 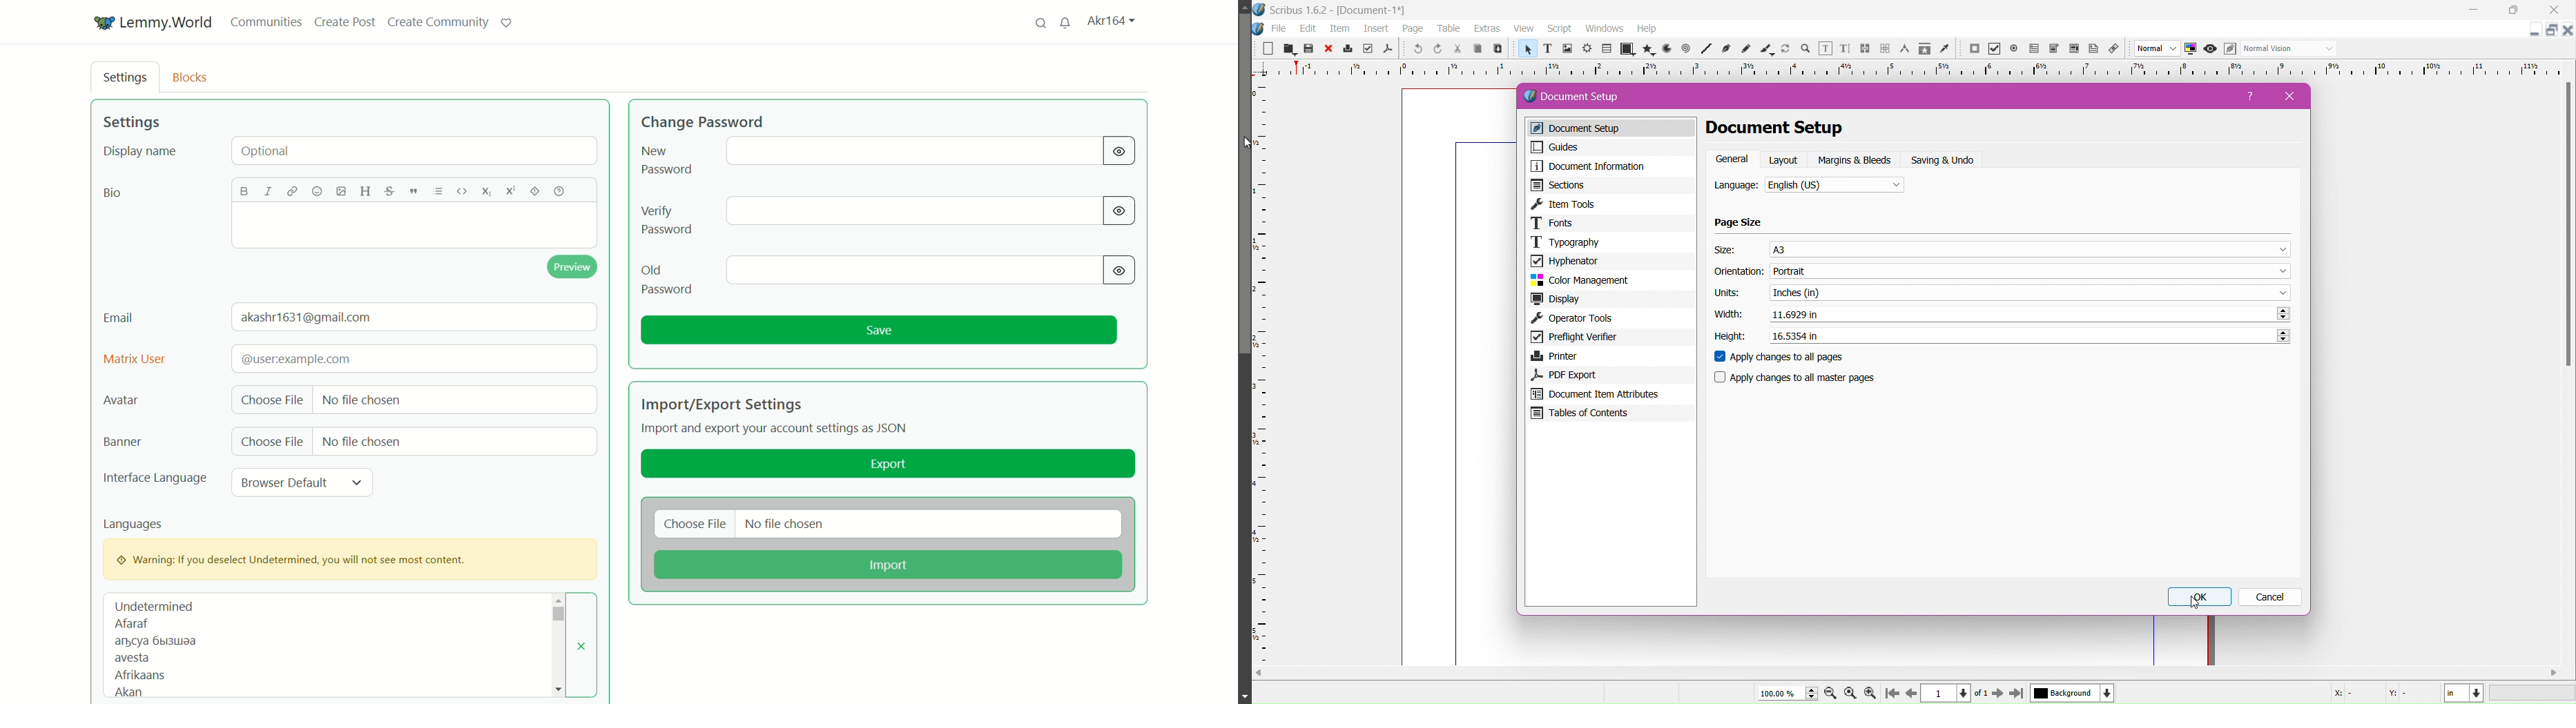 I want to click on link annotations, so click(x=2117, y=49).